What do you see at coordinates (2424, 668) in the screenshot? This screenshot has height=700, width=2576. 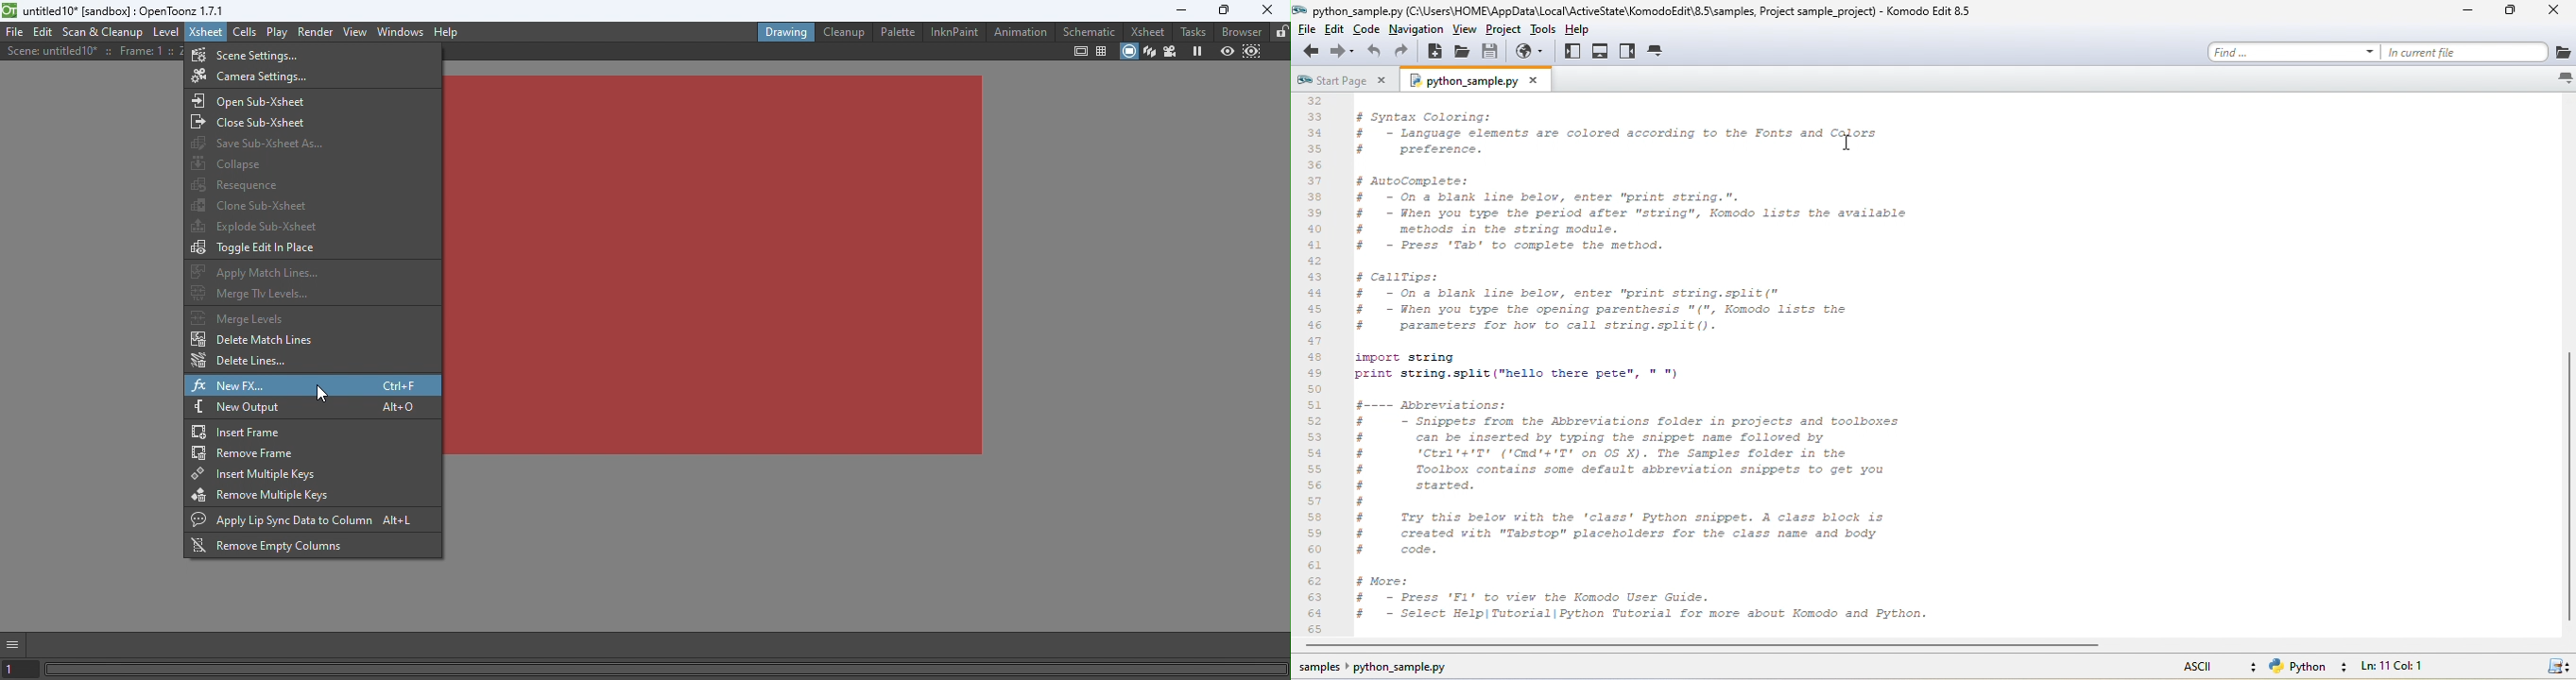 I see `lnc11, col 1` at bounding box center [2424, 668].